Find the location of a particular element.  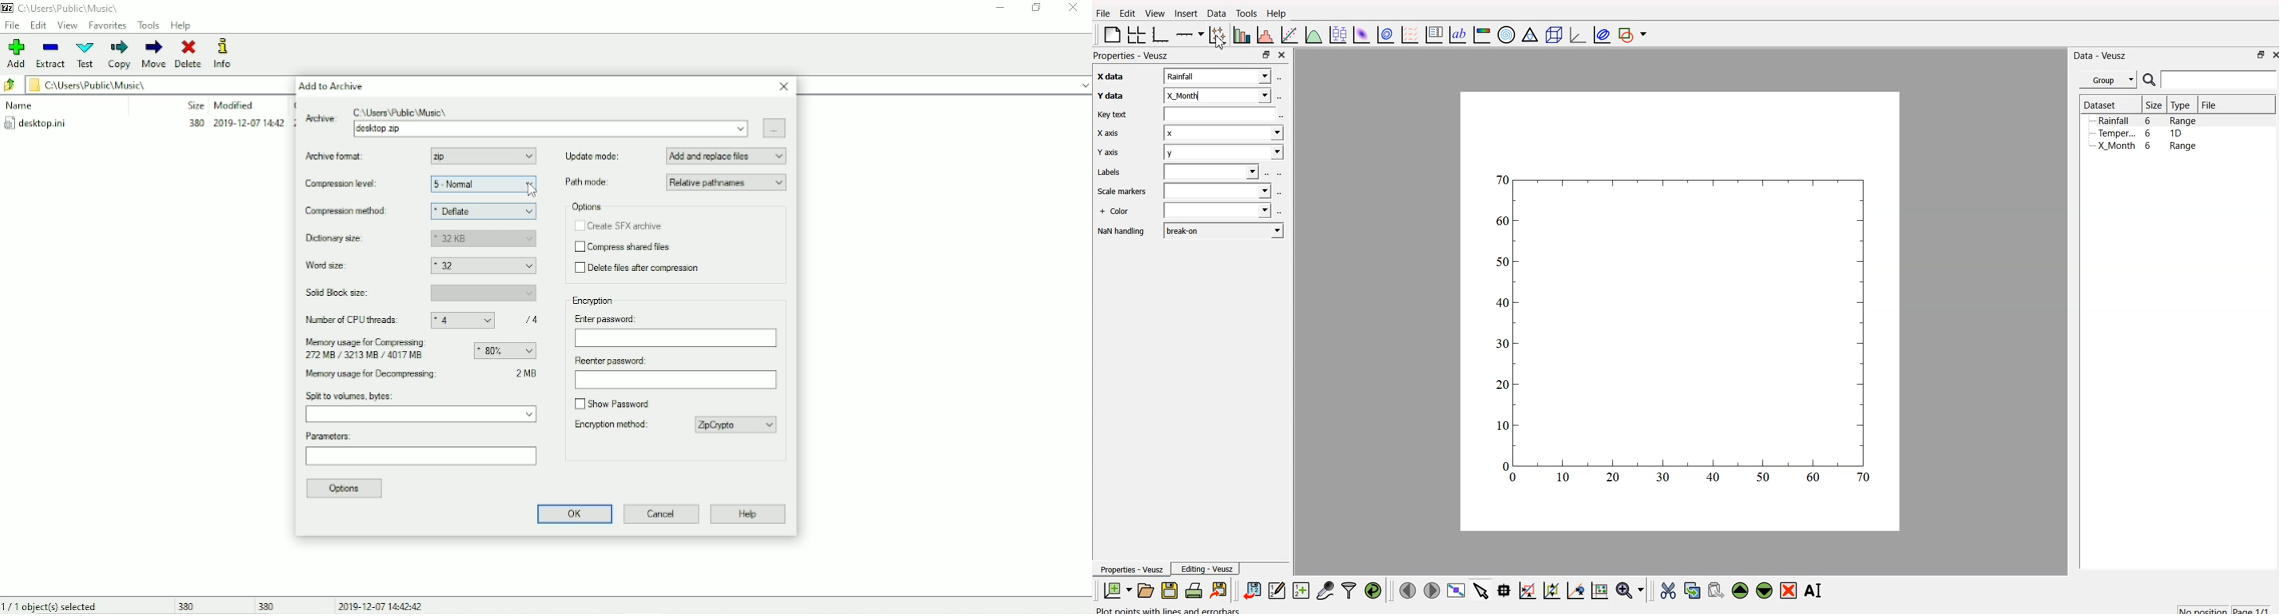

maximize is located at coordinates (2257, 56).